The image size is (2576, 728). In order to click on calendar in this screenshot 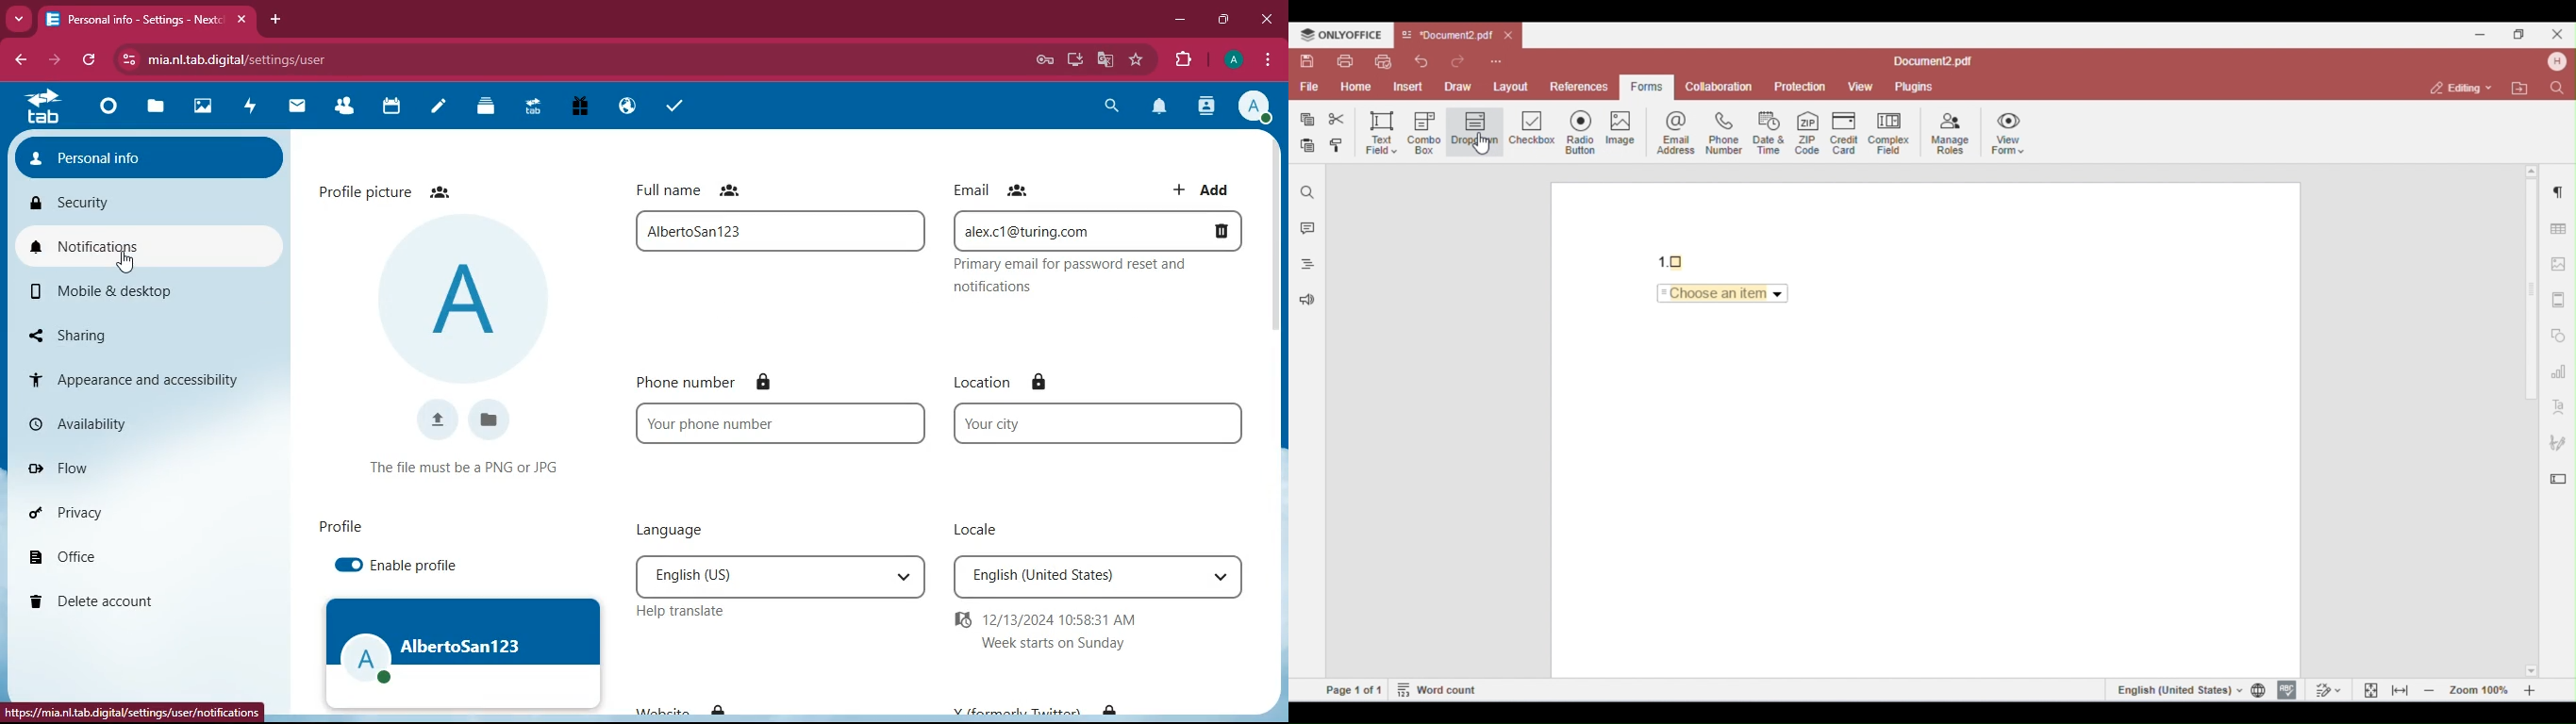, I will do `click(391, 107)`.